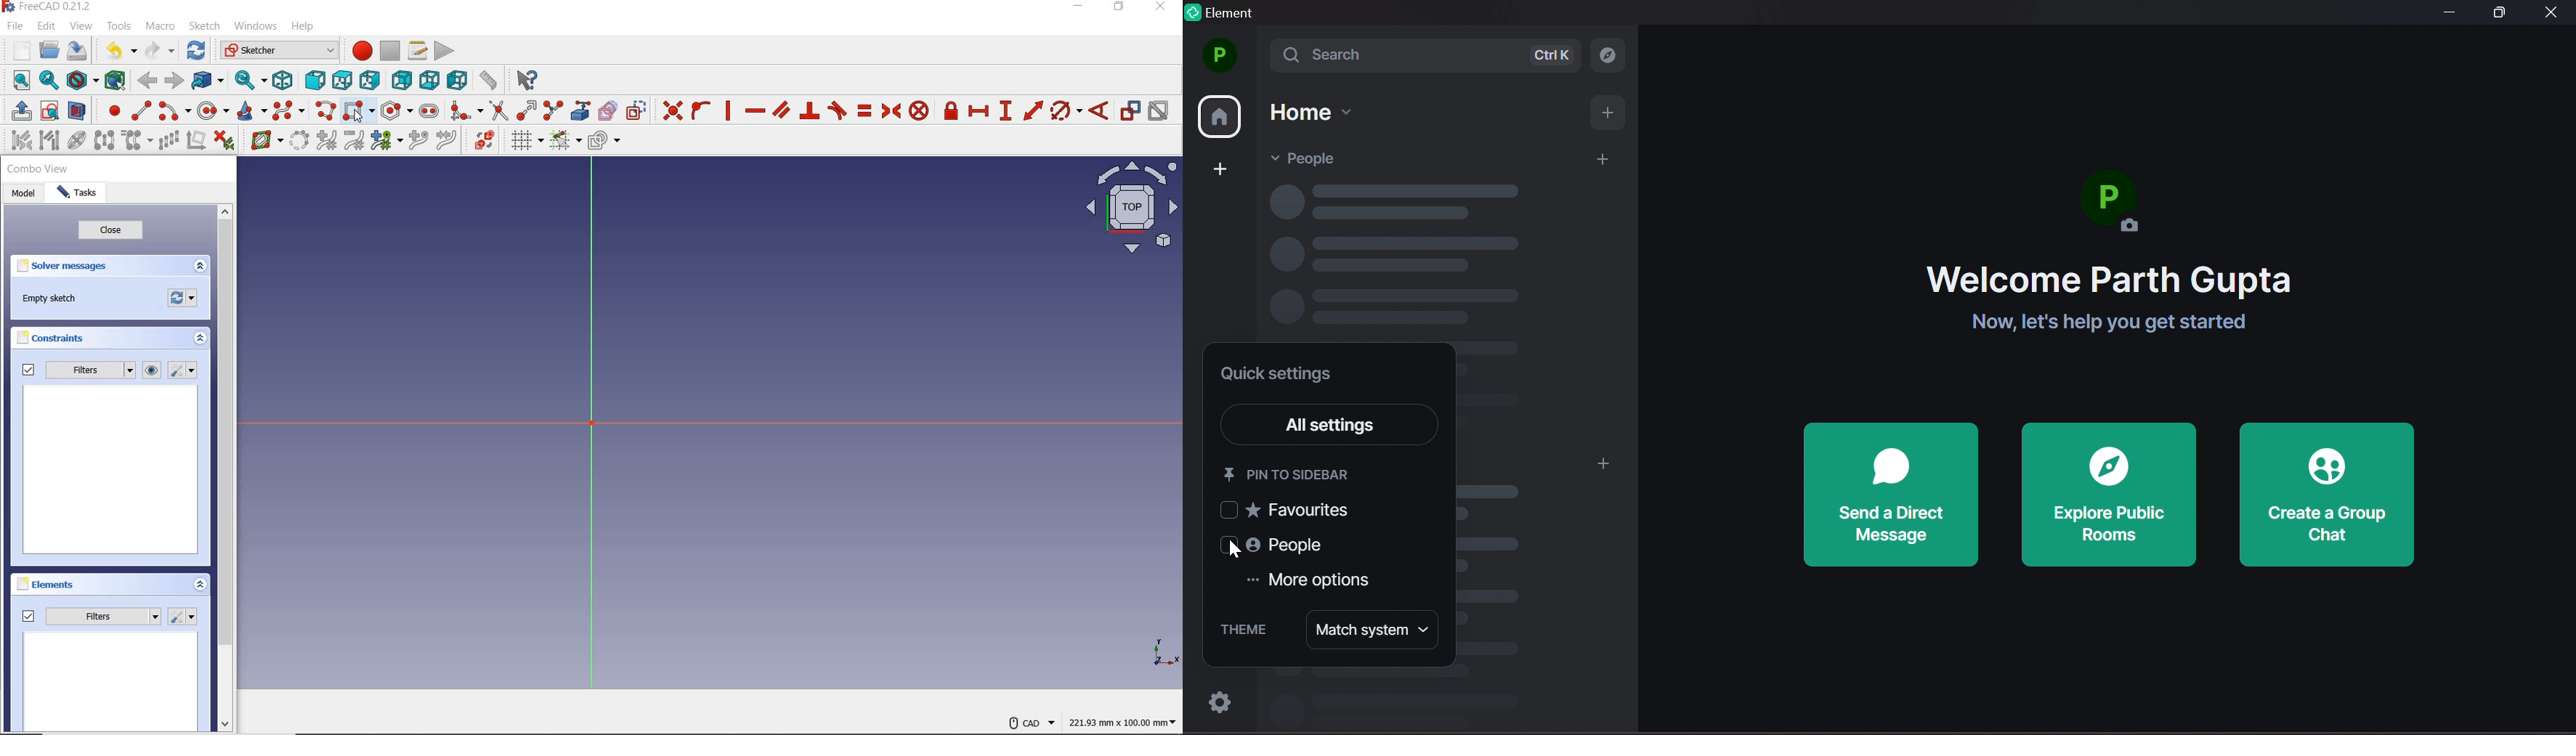 Image resolution: width=2576 pixels, height=756 pixels. I want to click on element, so click(1225, 15).